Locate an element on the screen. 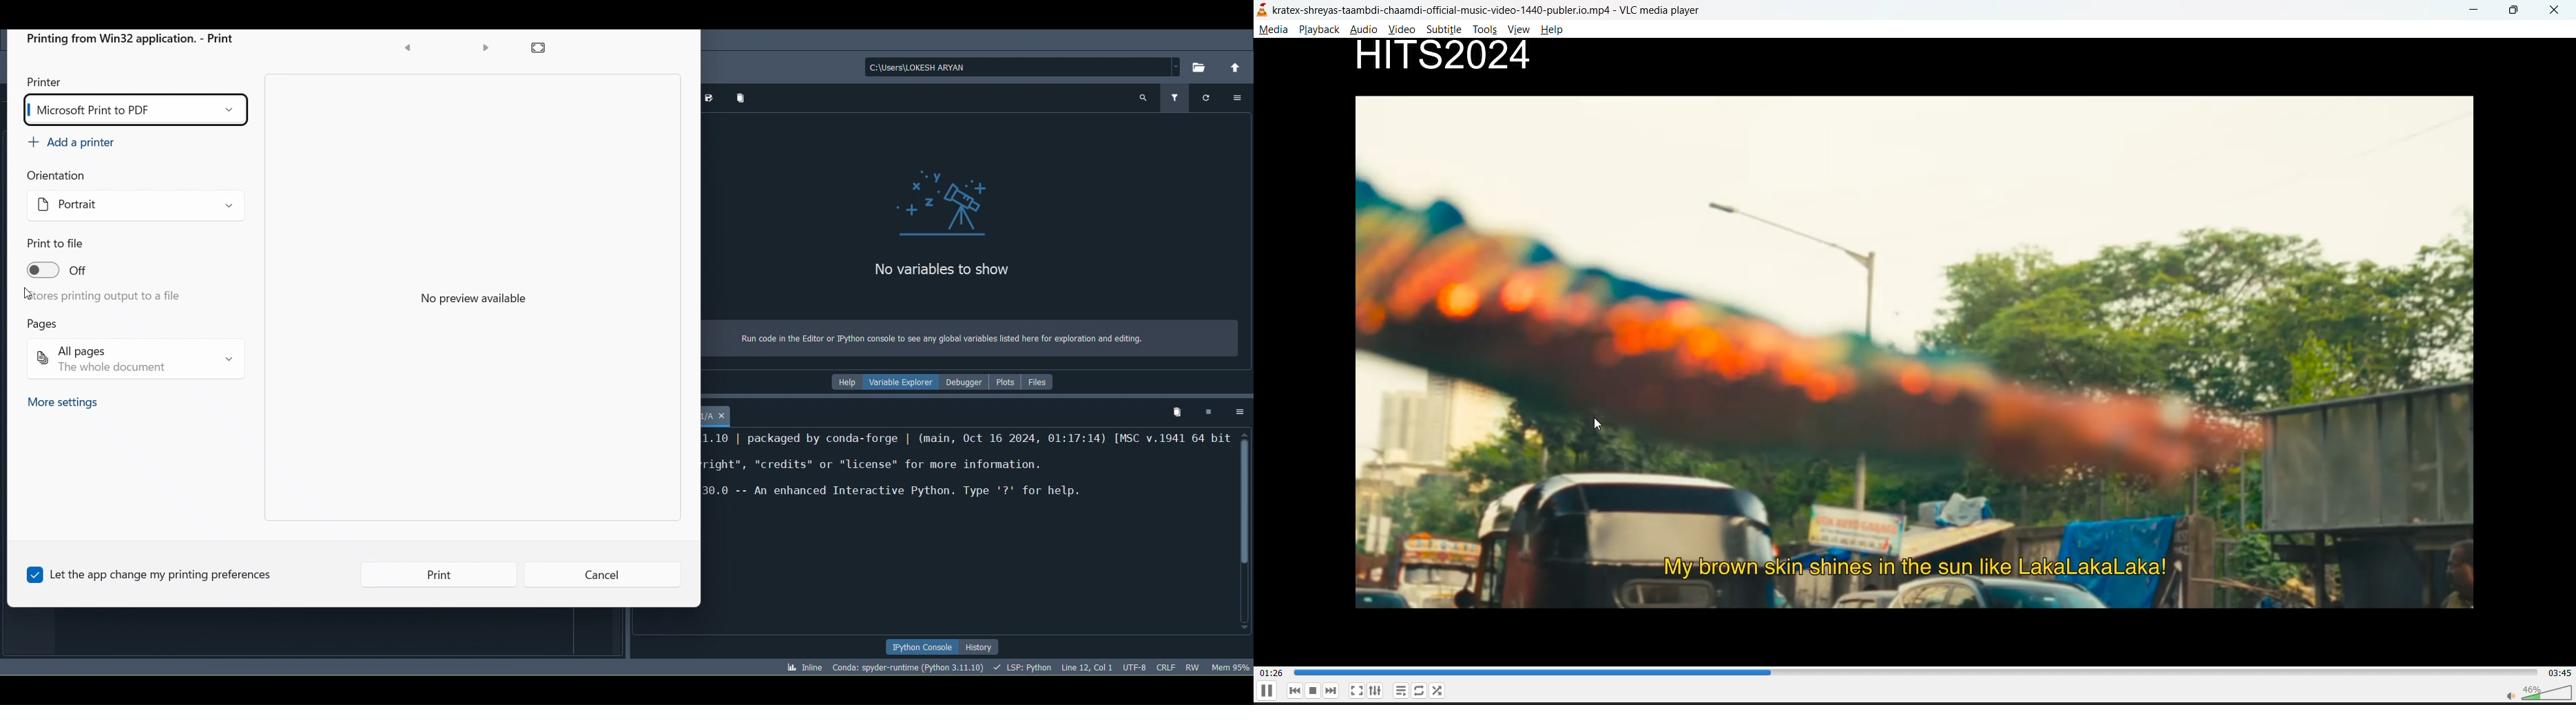 The width and height of the screenshot is (2576, 728). Right is located at coordinates (485, 48).